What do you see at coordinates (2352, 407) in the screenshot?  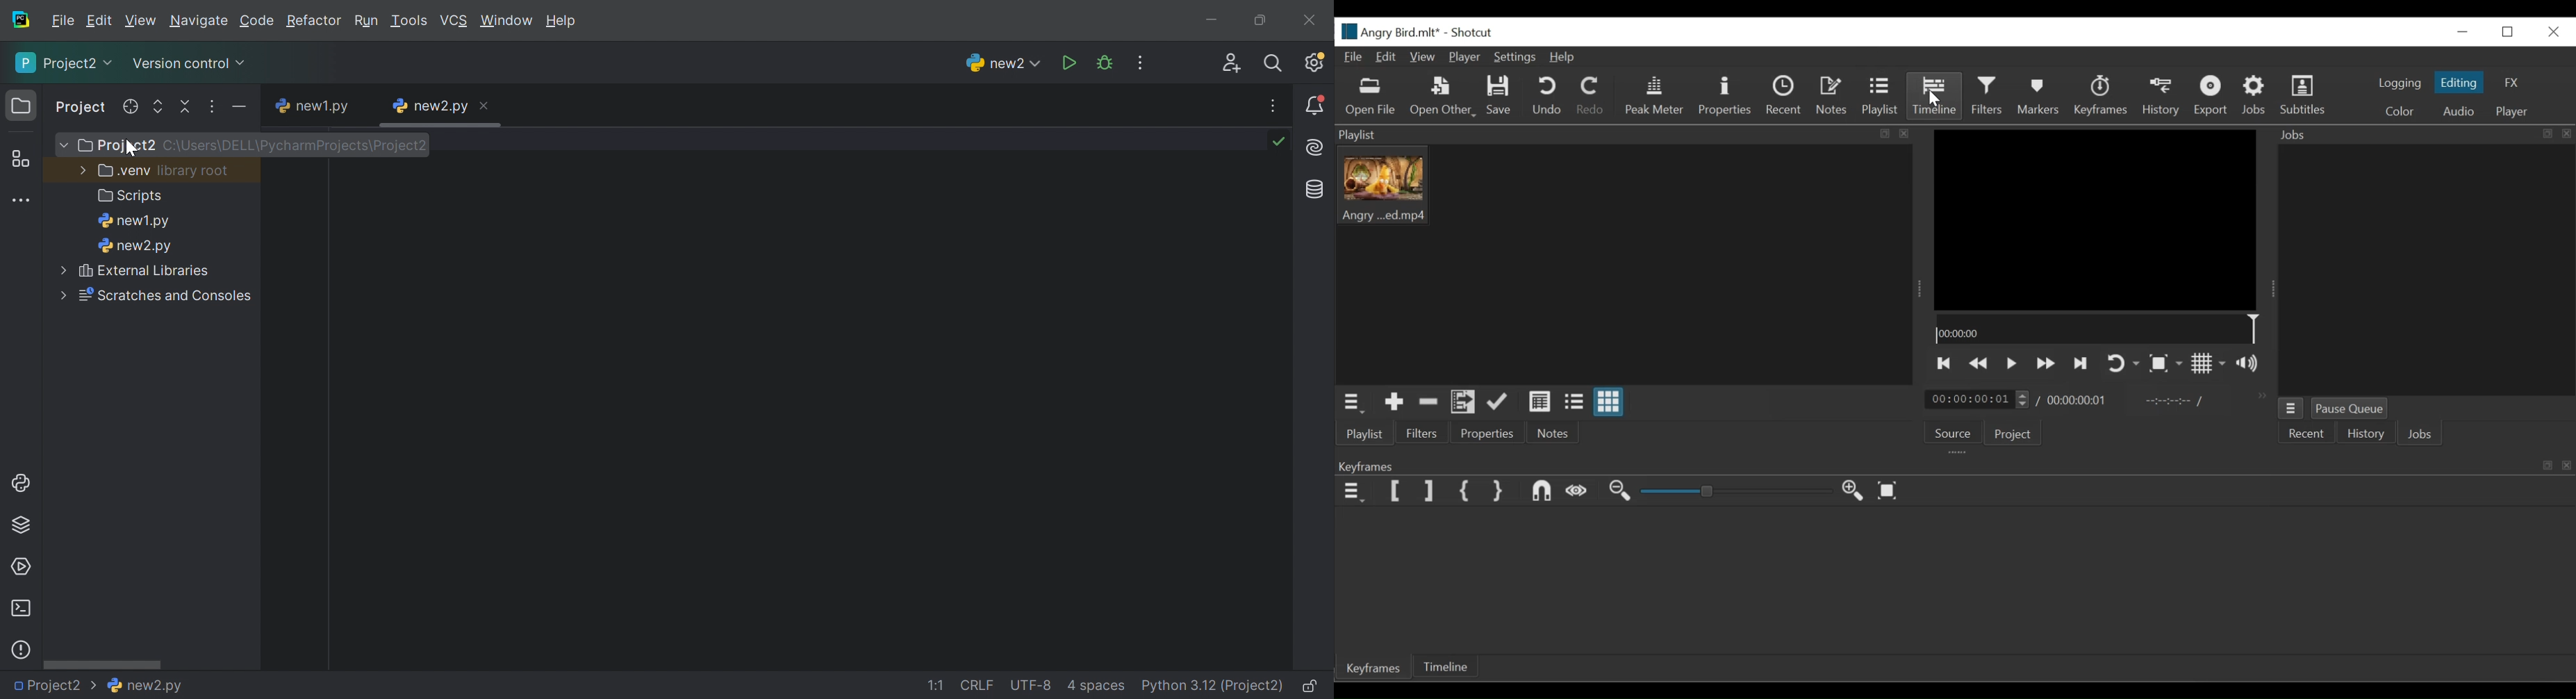 I see `Pause Queue` at bounding box center [2352, 407].